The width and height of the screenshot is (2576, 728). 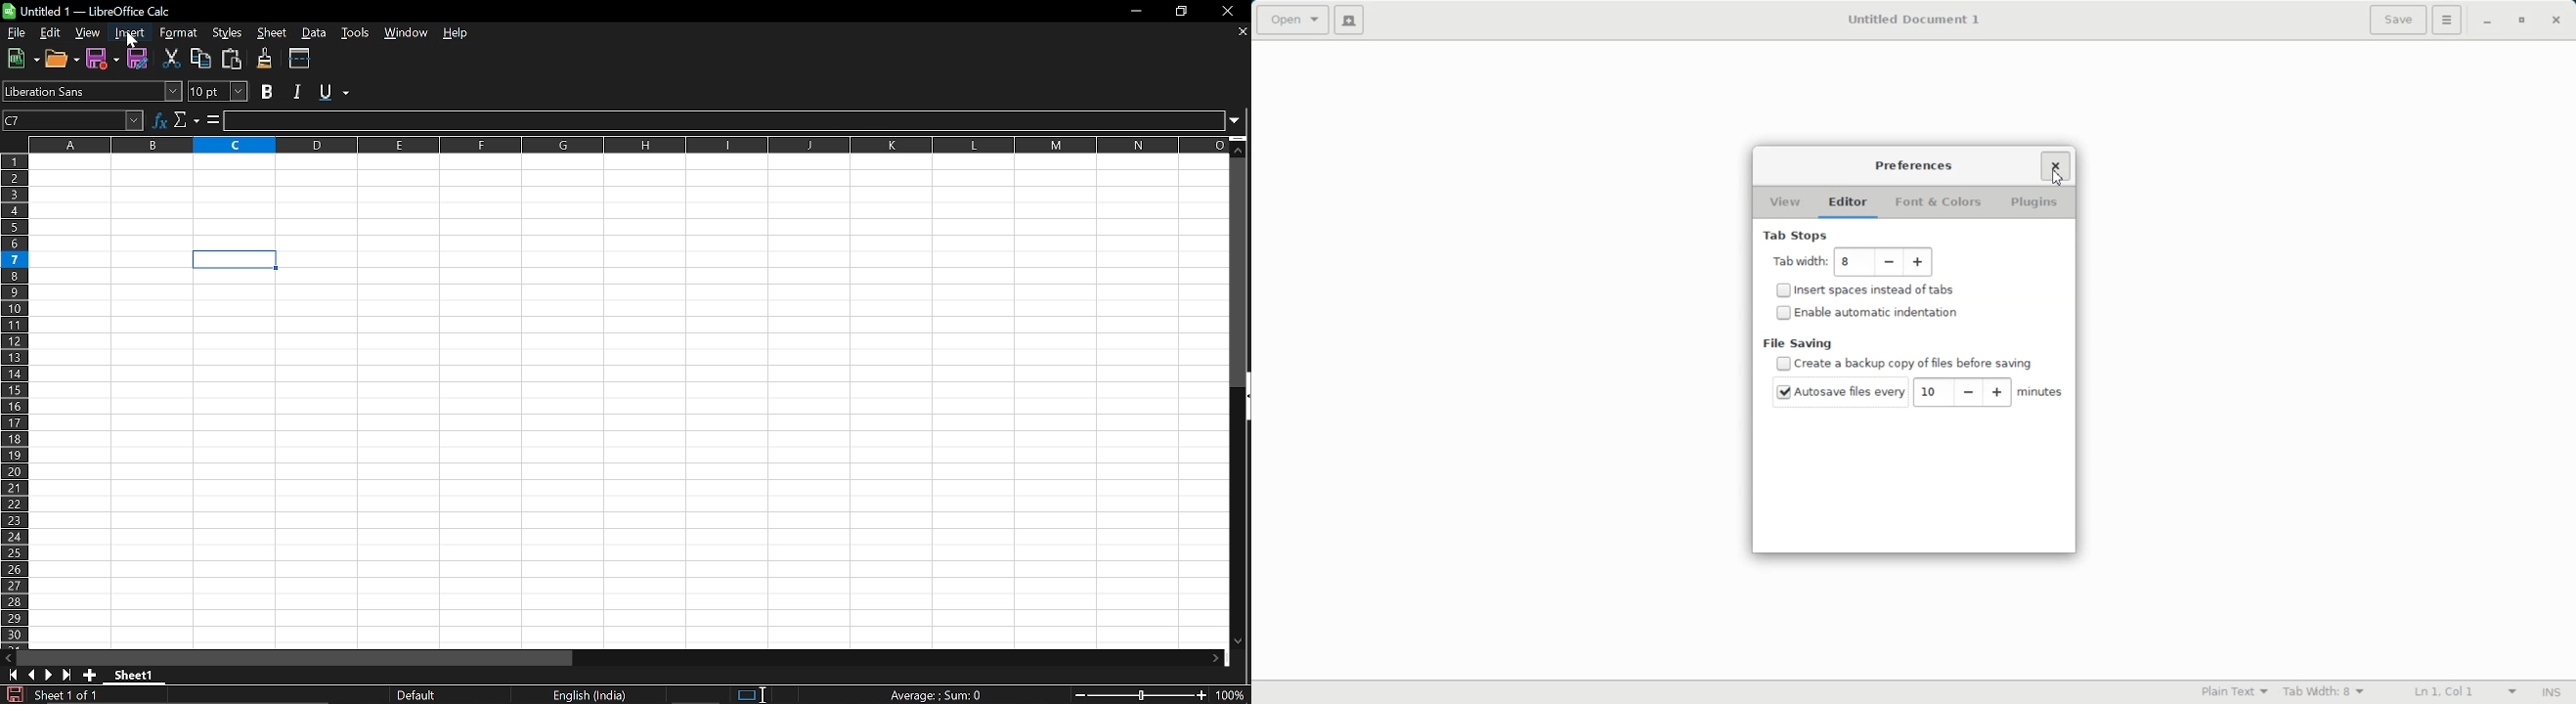 What do you see at coordinates (1234, 695) in the screenshot?
I see `Current zoom` at bounding box center [1234, 695].